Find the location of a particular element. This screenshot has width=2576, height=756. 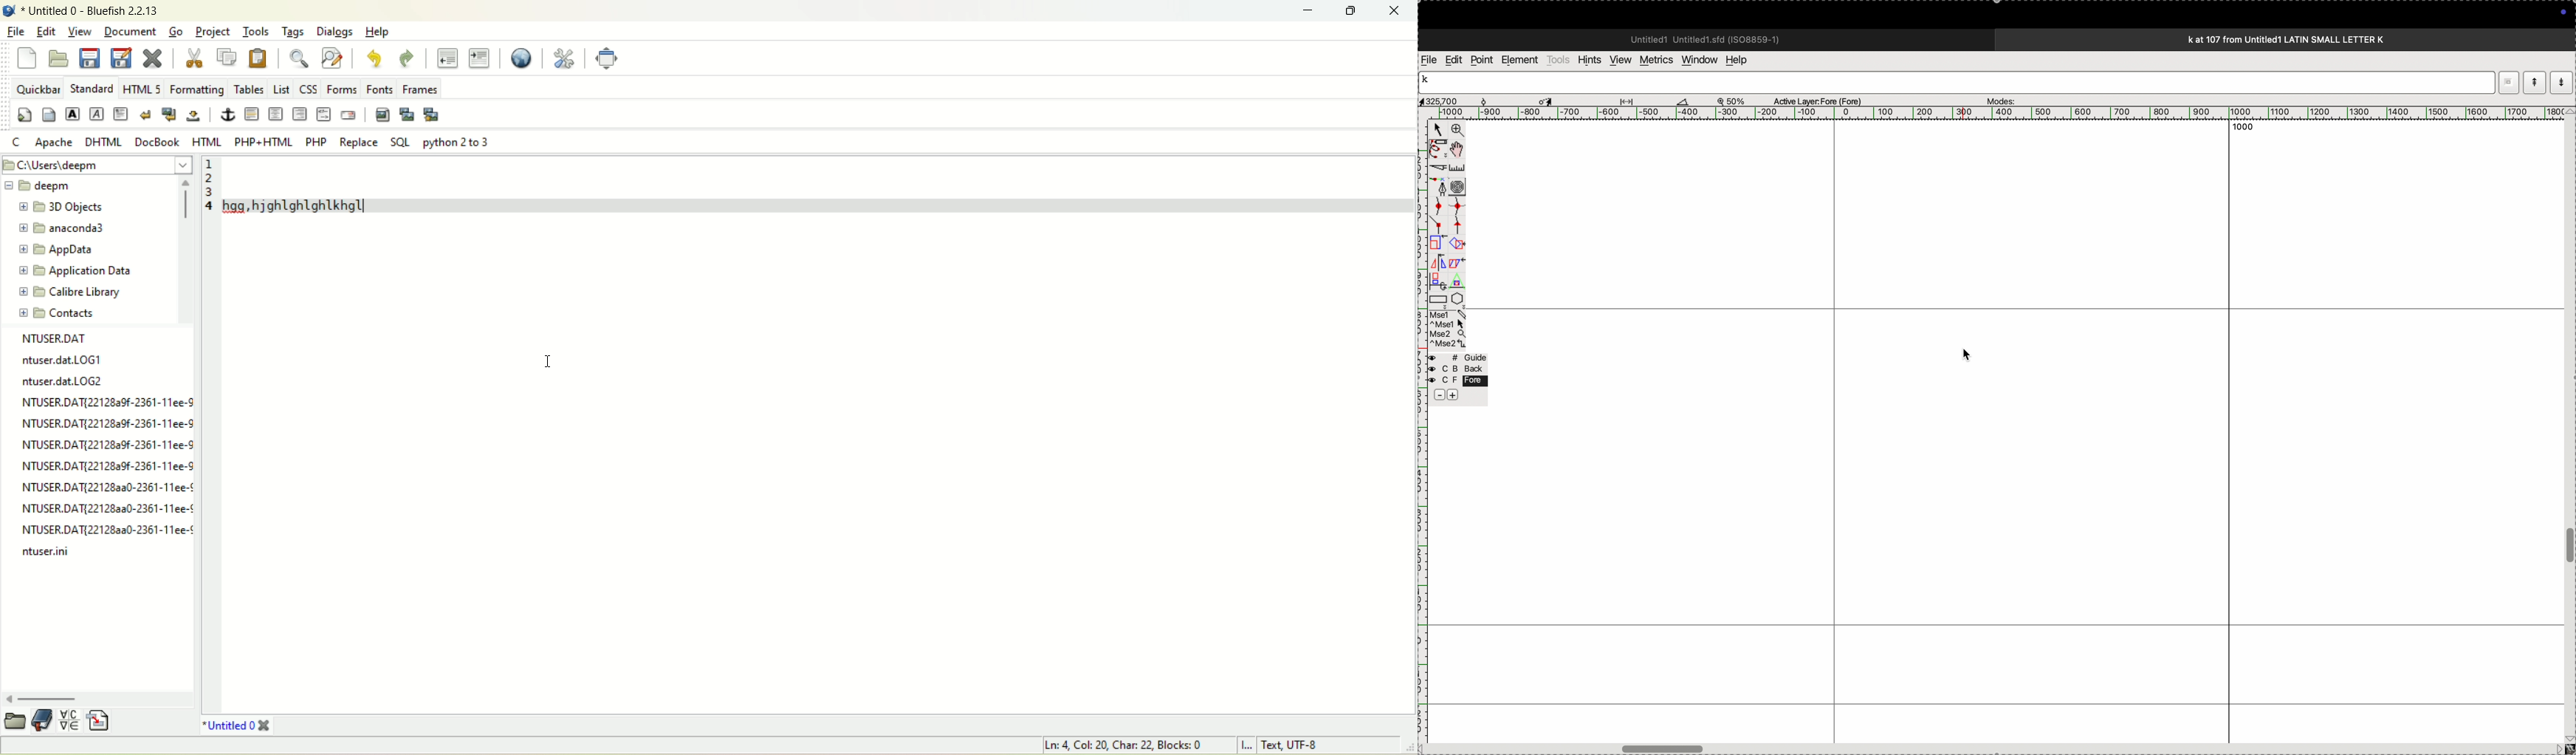

snippets is located at coordinates (101, 720).